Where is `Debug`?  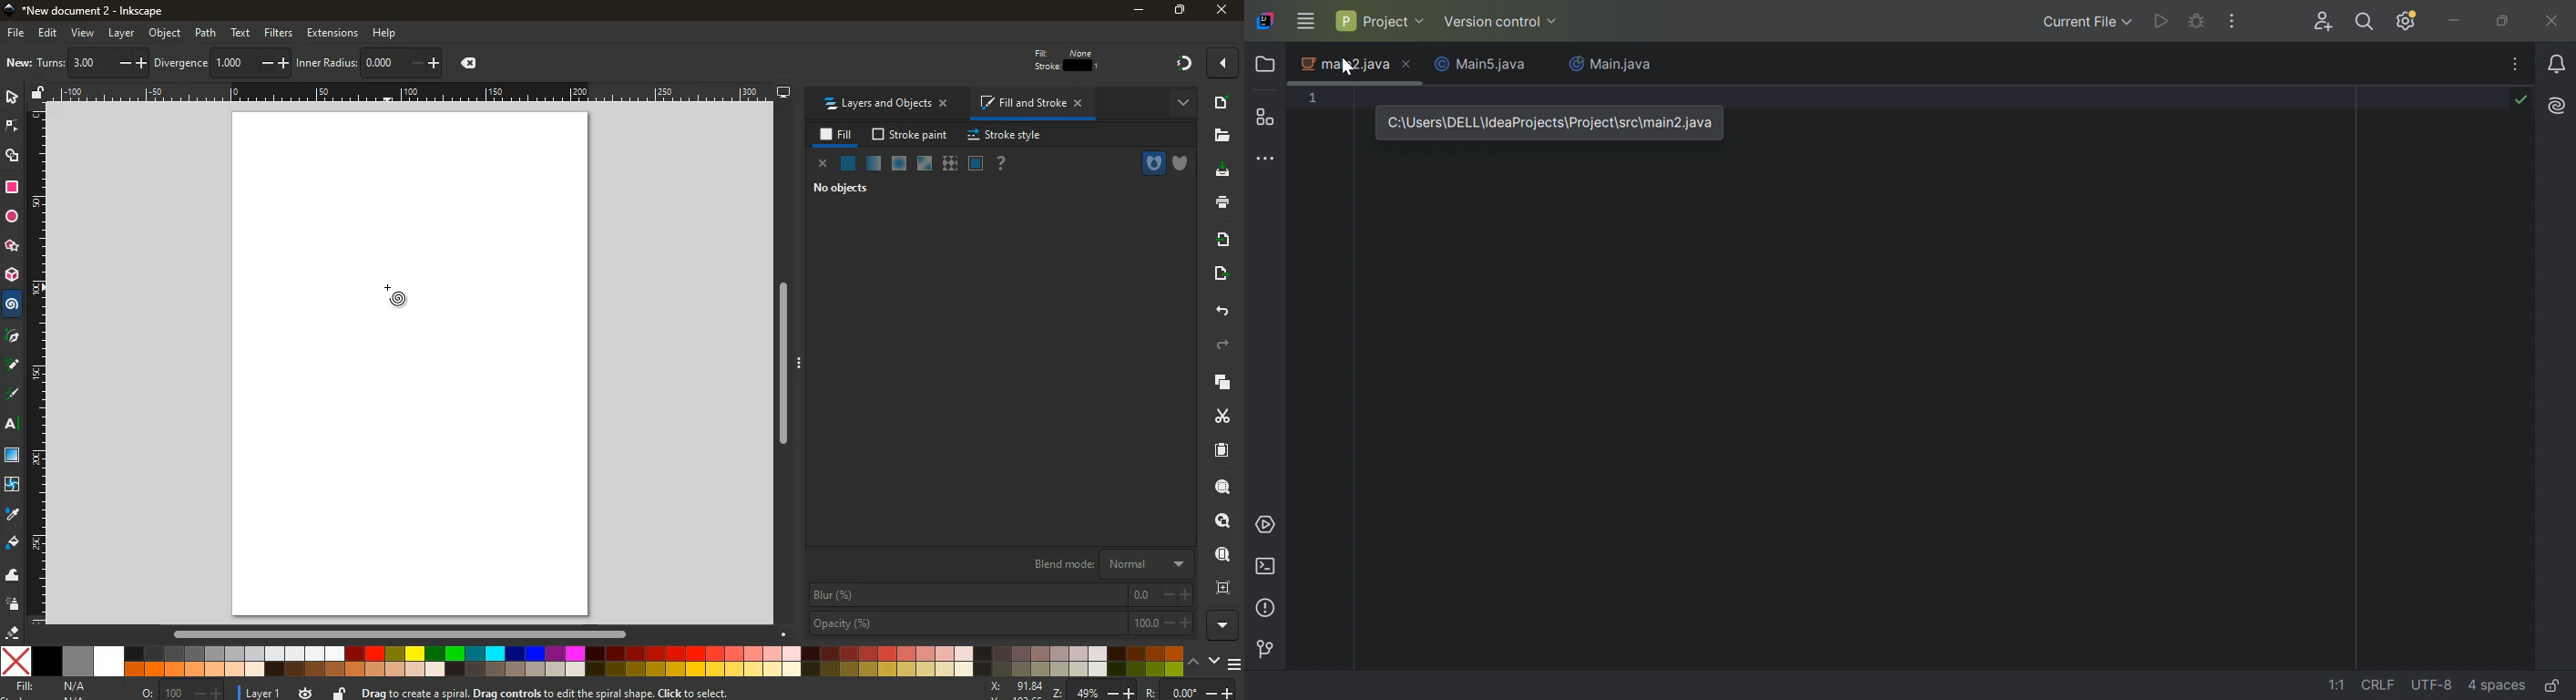
Debug is located at coordinates (2196, 22).